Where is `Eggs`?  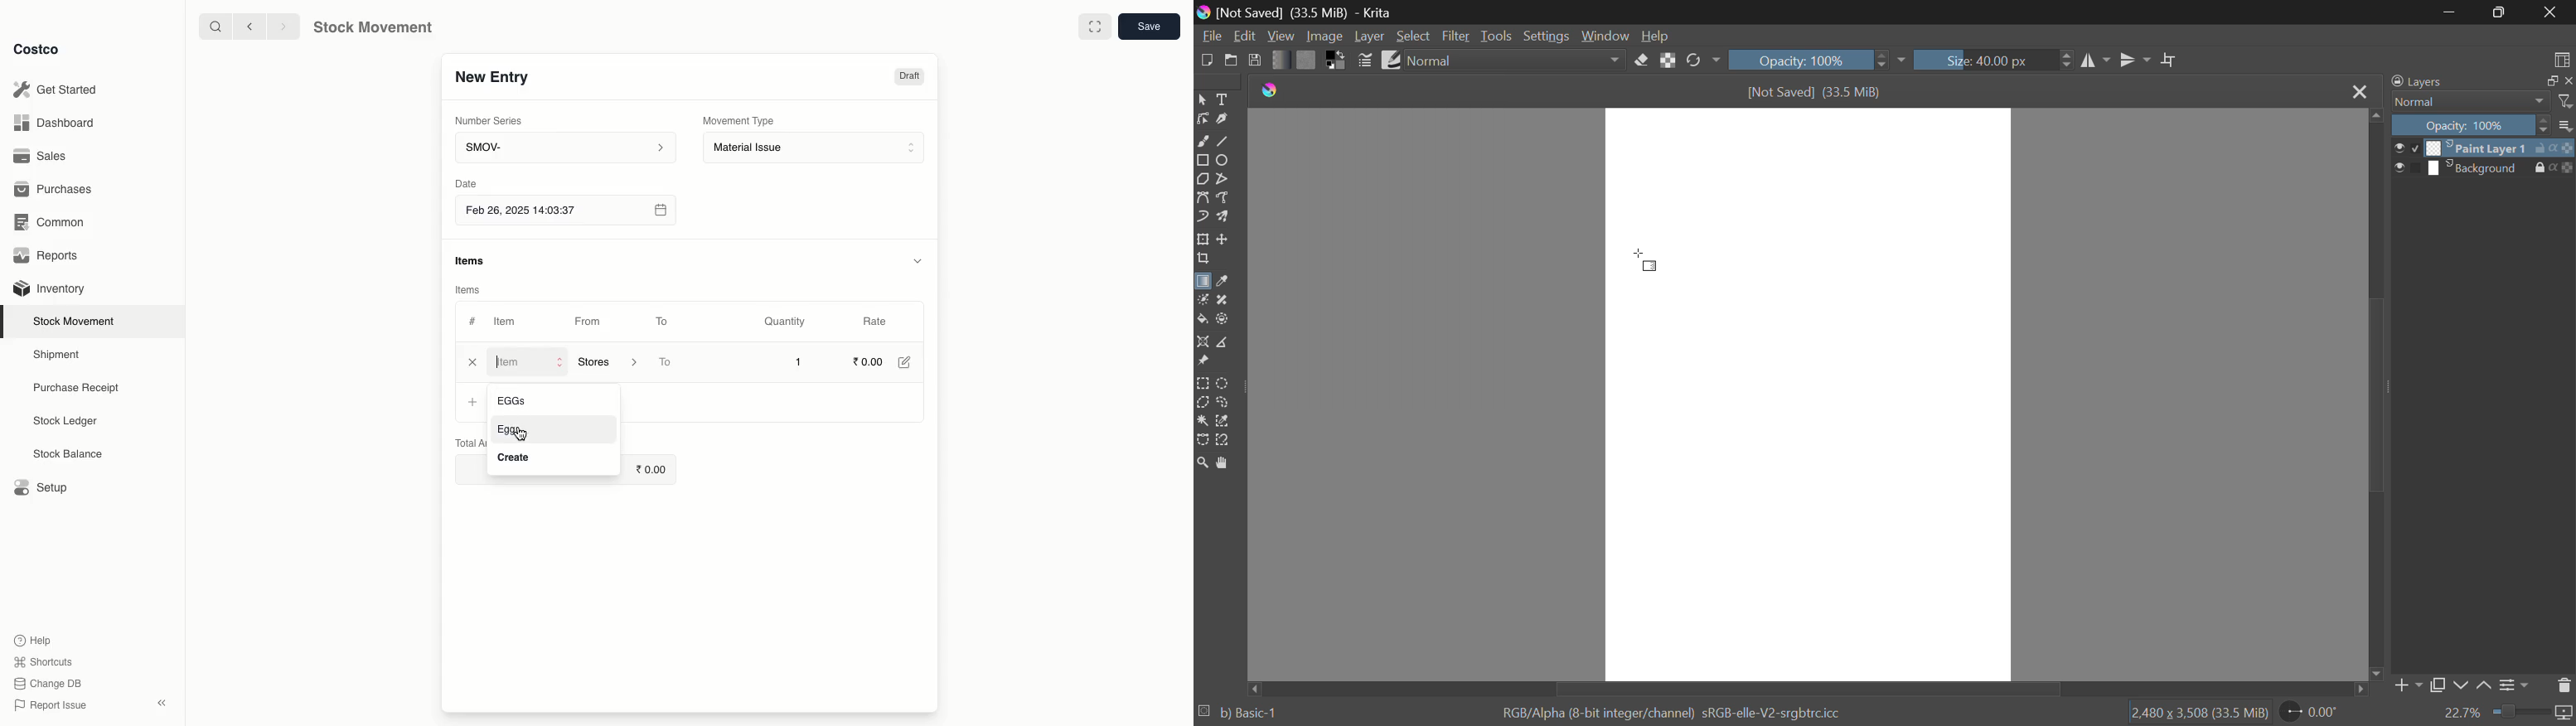
Eggs is located at coordinates (513, 428).